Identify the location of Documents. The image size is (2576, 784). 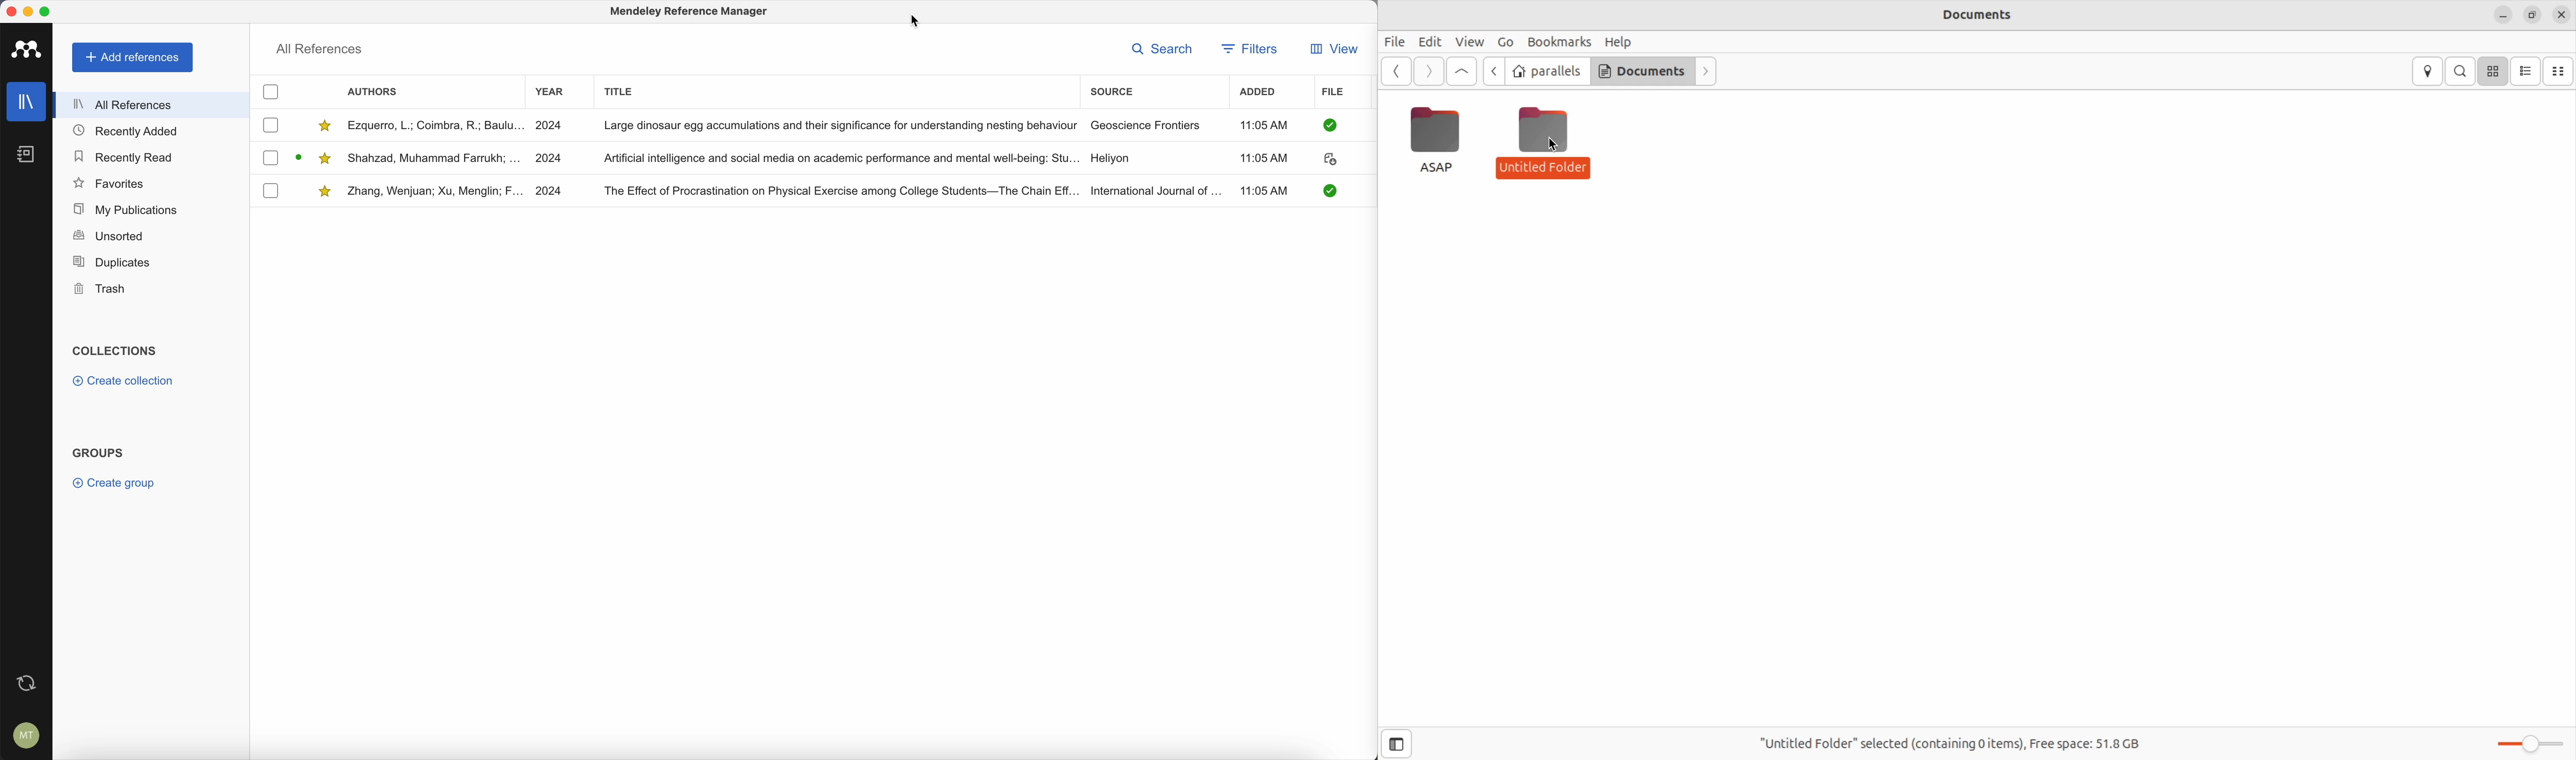
(1970, 14).